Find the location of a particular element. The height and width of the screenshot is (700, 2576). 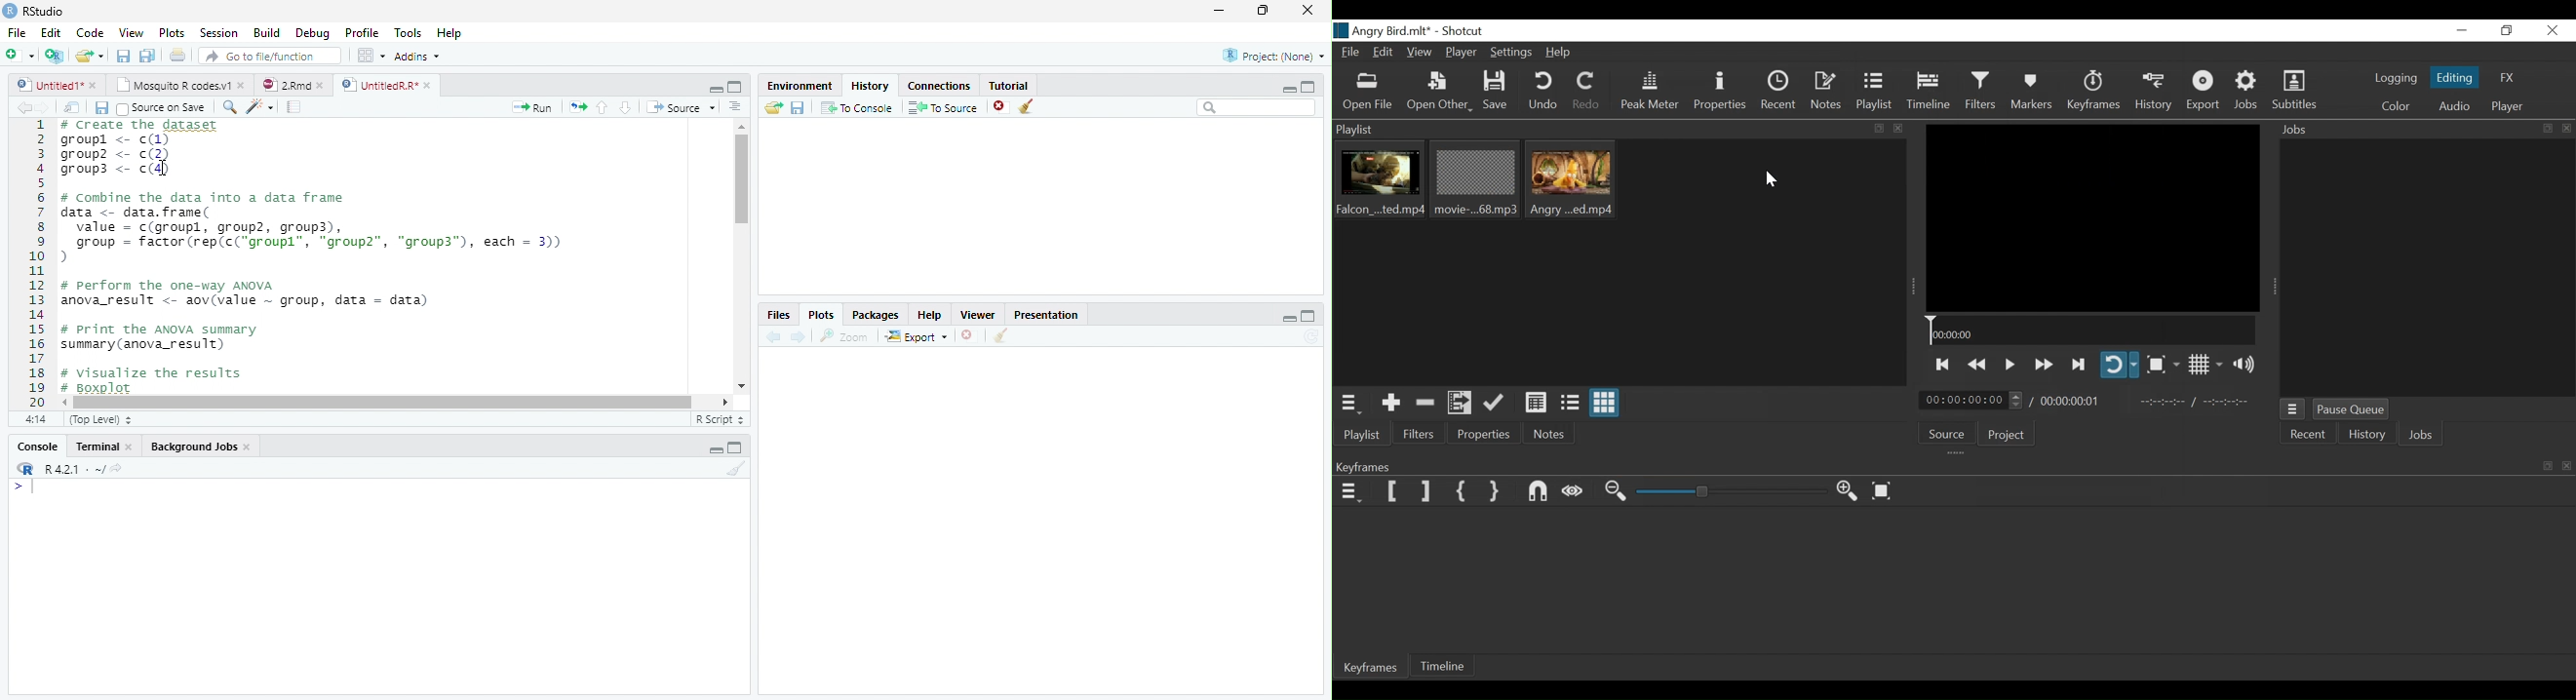

Open an existing file is located at coordinates (90, 56).